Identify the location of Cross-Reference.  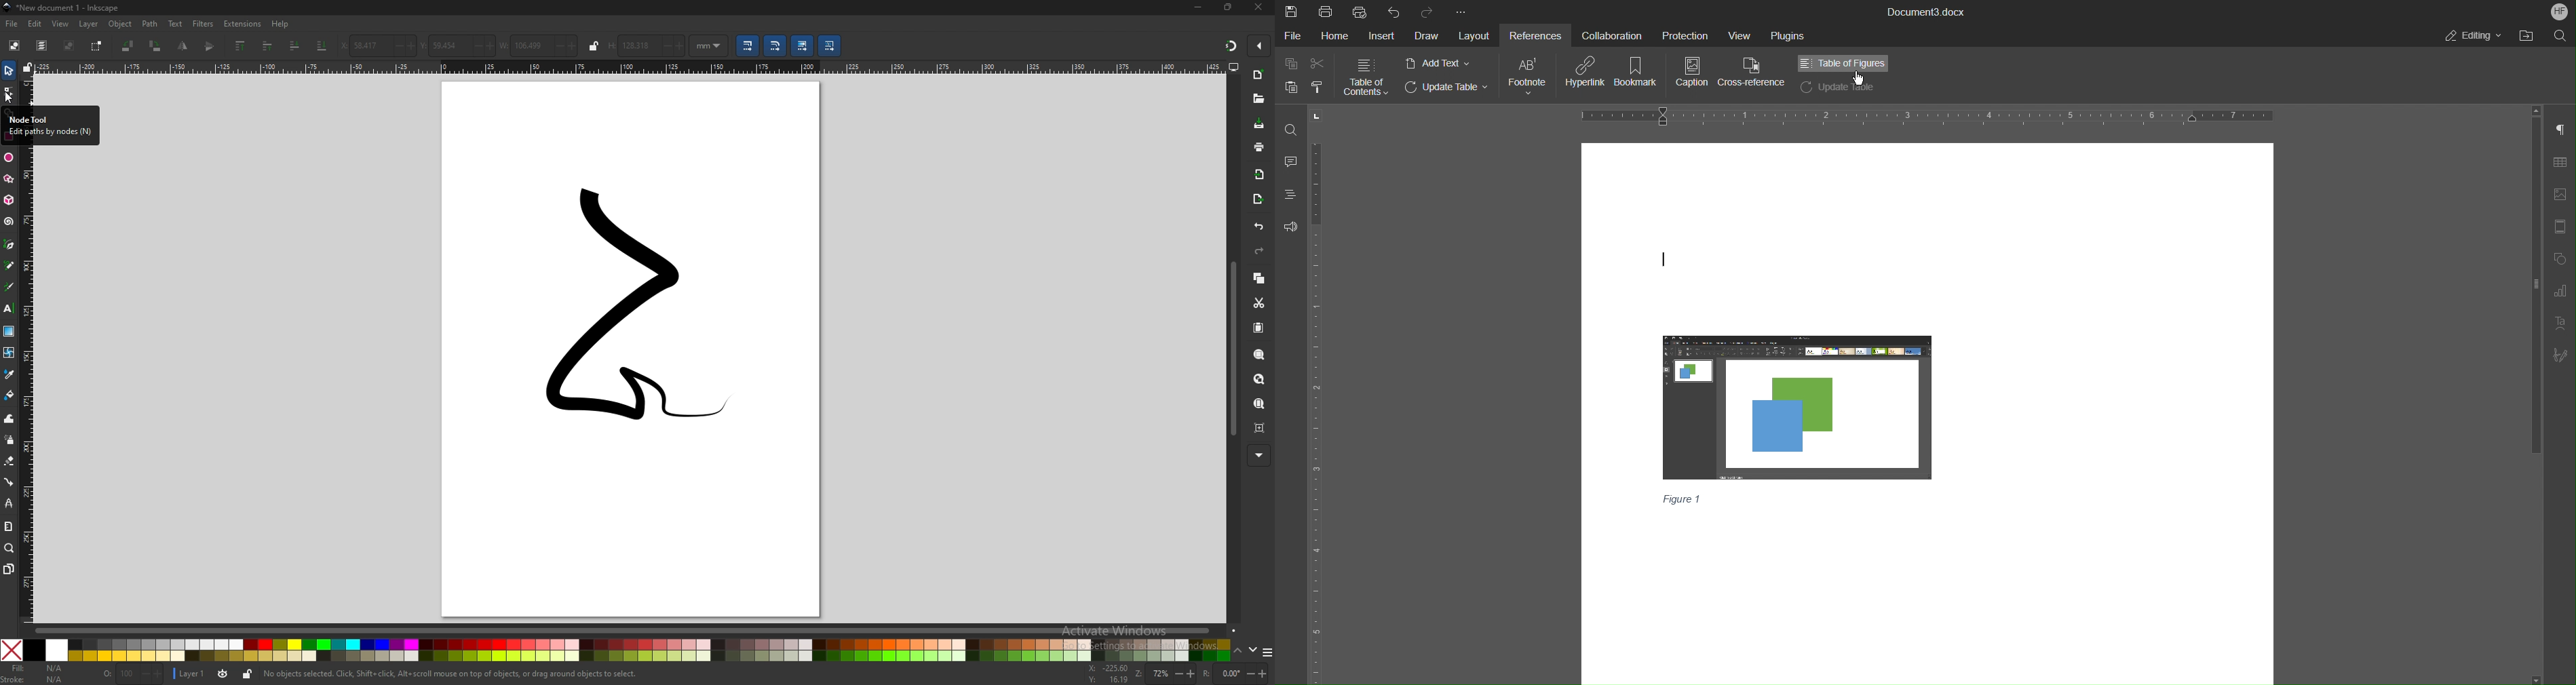
(1754, 73).